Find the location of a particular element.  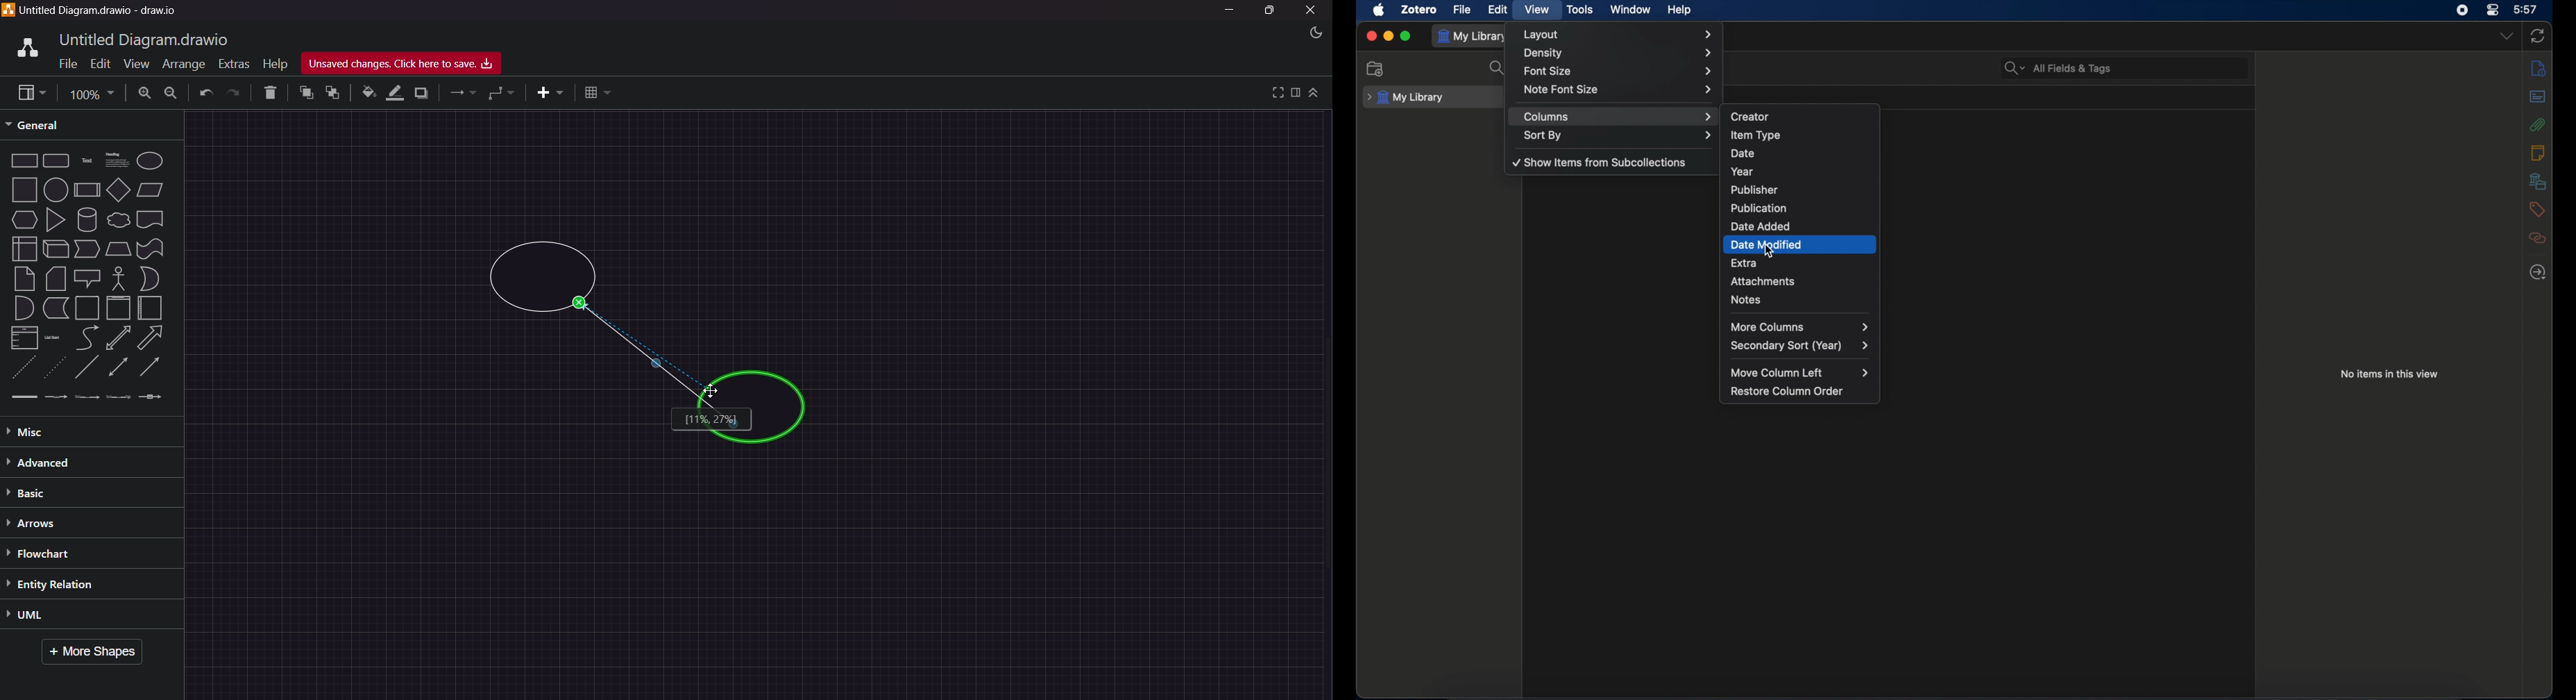

shadow is located at coordinates (424, 92).